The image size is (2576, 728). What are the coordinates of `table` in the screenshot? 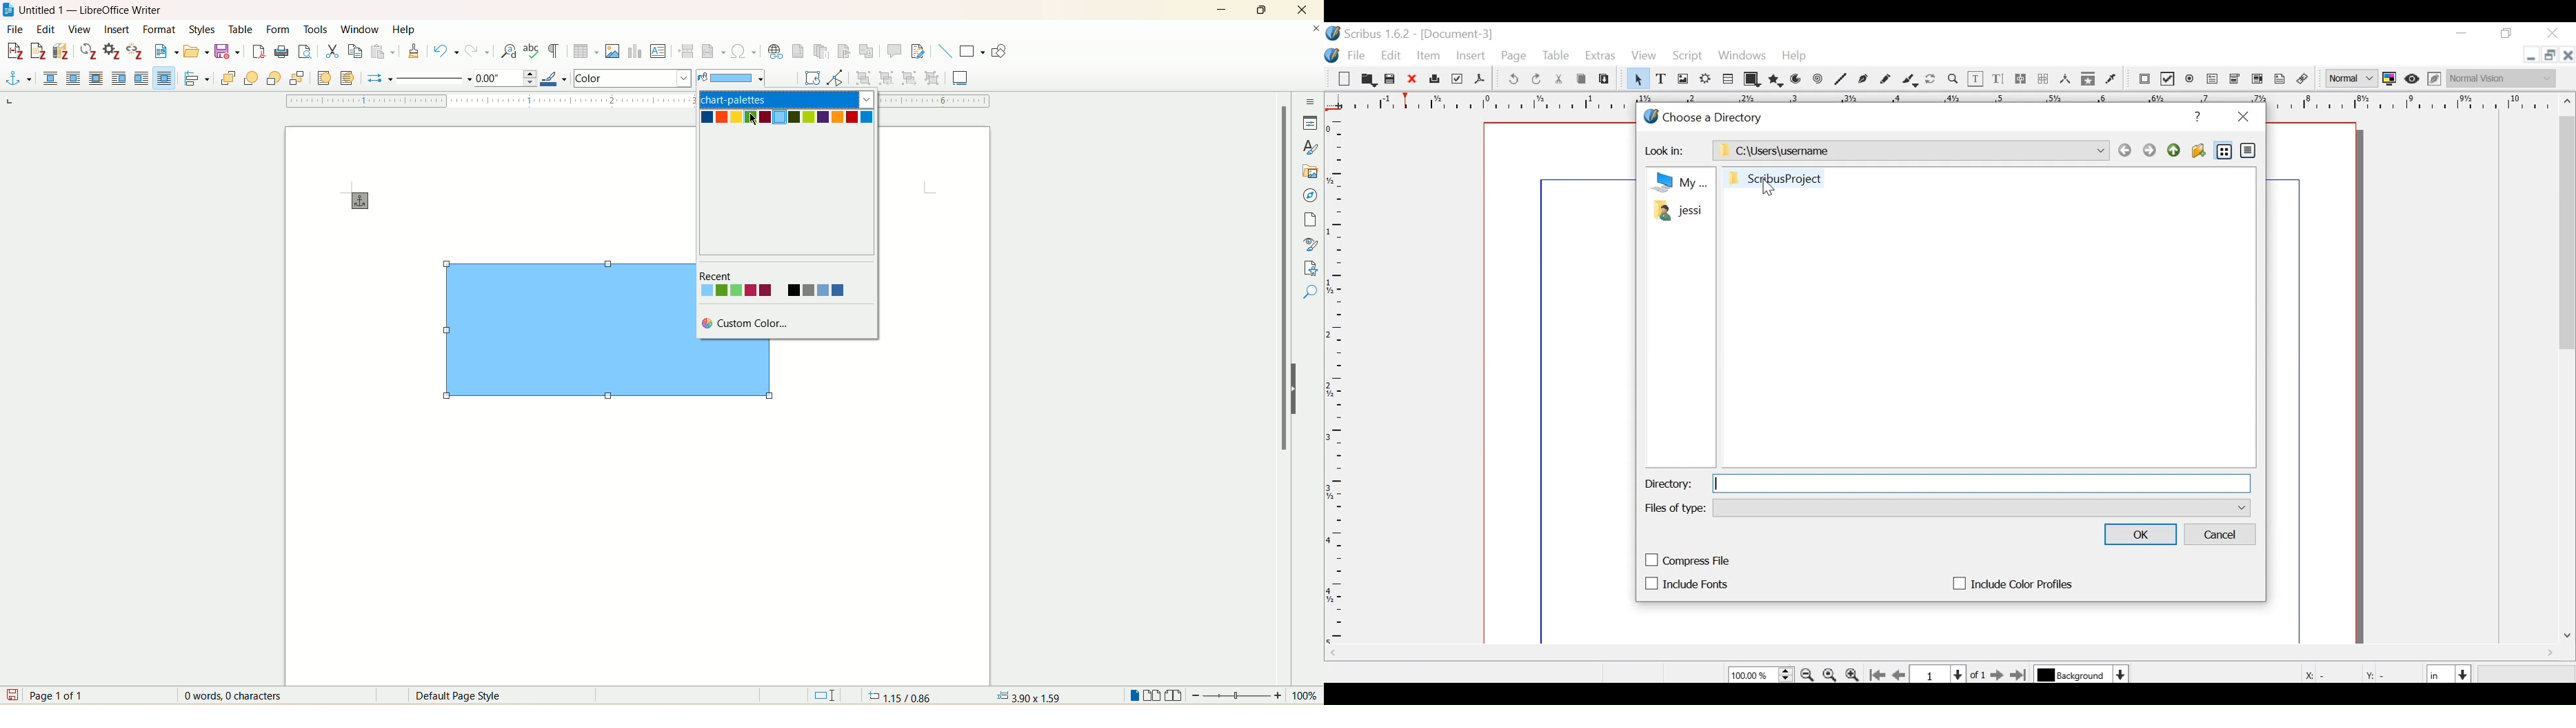 It's located at (241, 28).